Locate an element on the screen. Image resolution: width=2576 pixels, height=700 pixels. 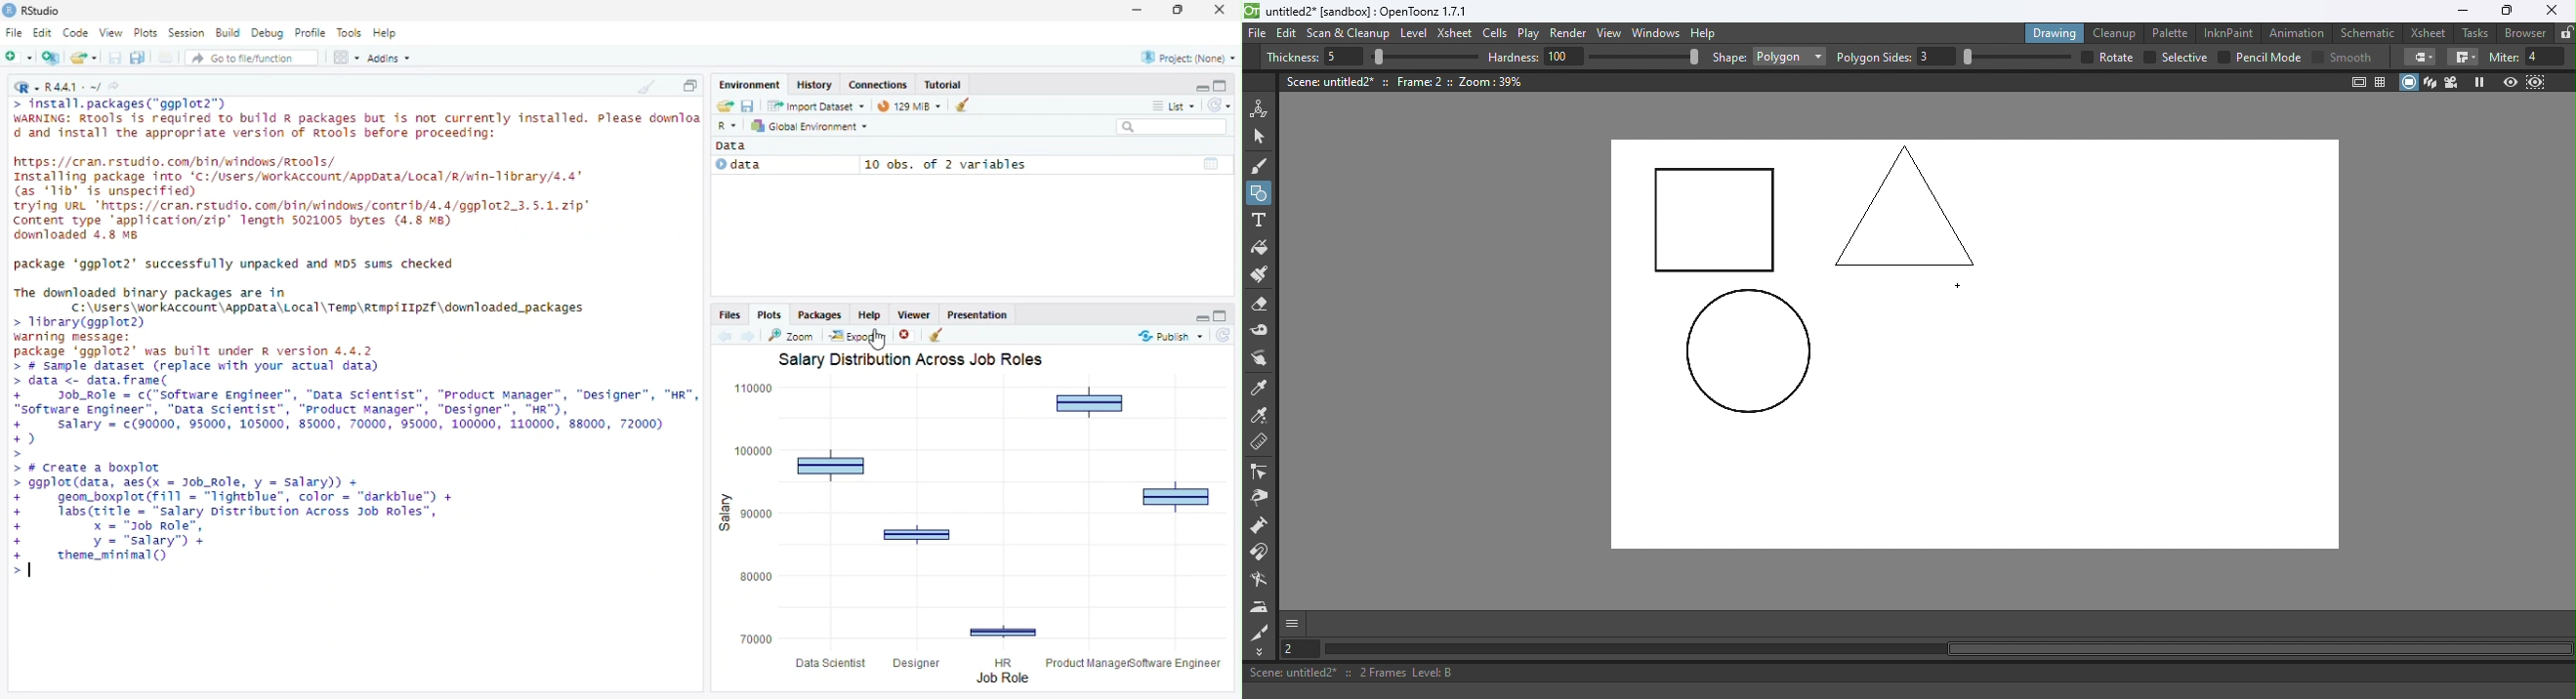
Build is located at coordinates (227, 34).